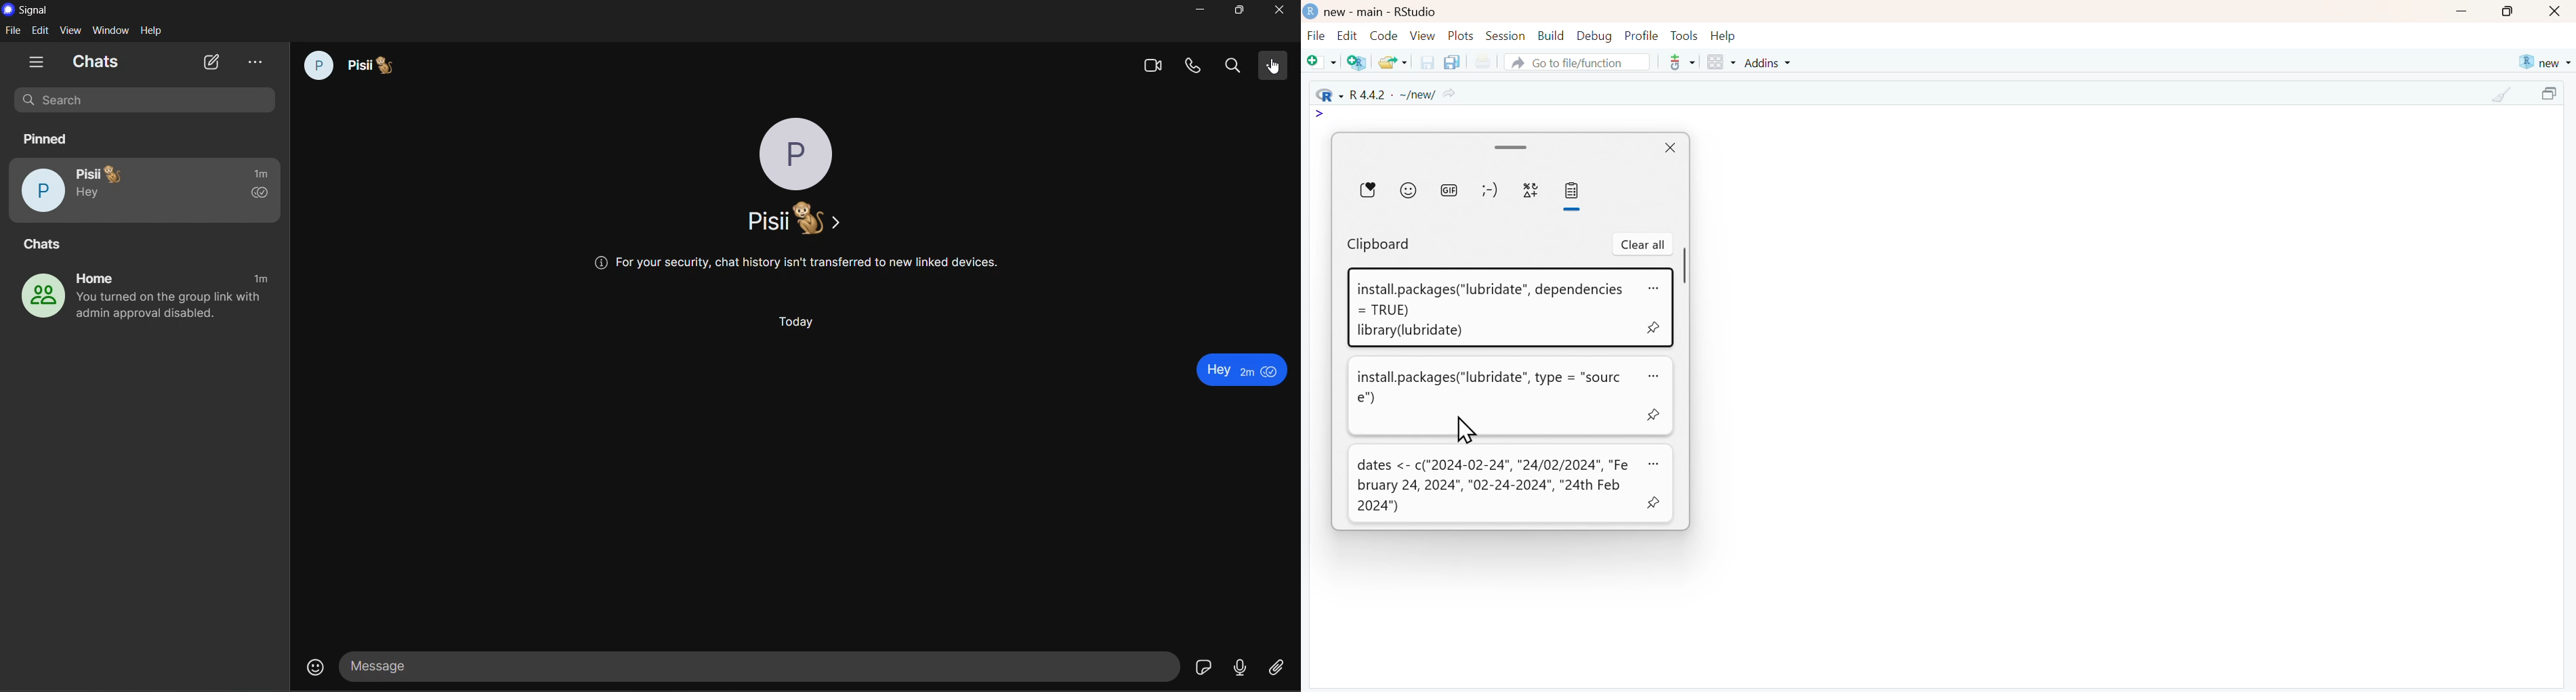  Describe the element at coordinates (1461, 35) in the screenshot. I see `Plots` at that location.